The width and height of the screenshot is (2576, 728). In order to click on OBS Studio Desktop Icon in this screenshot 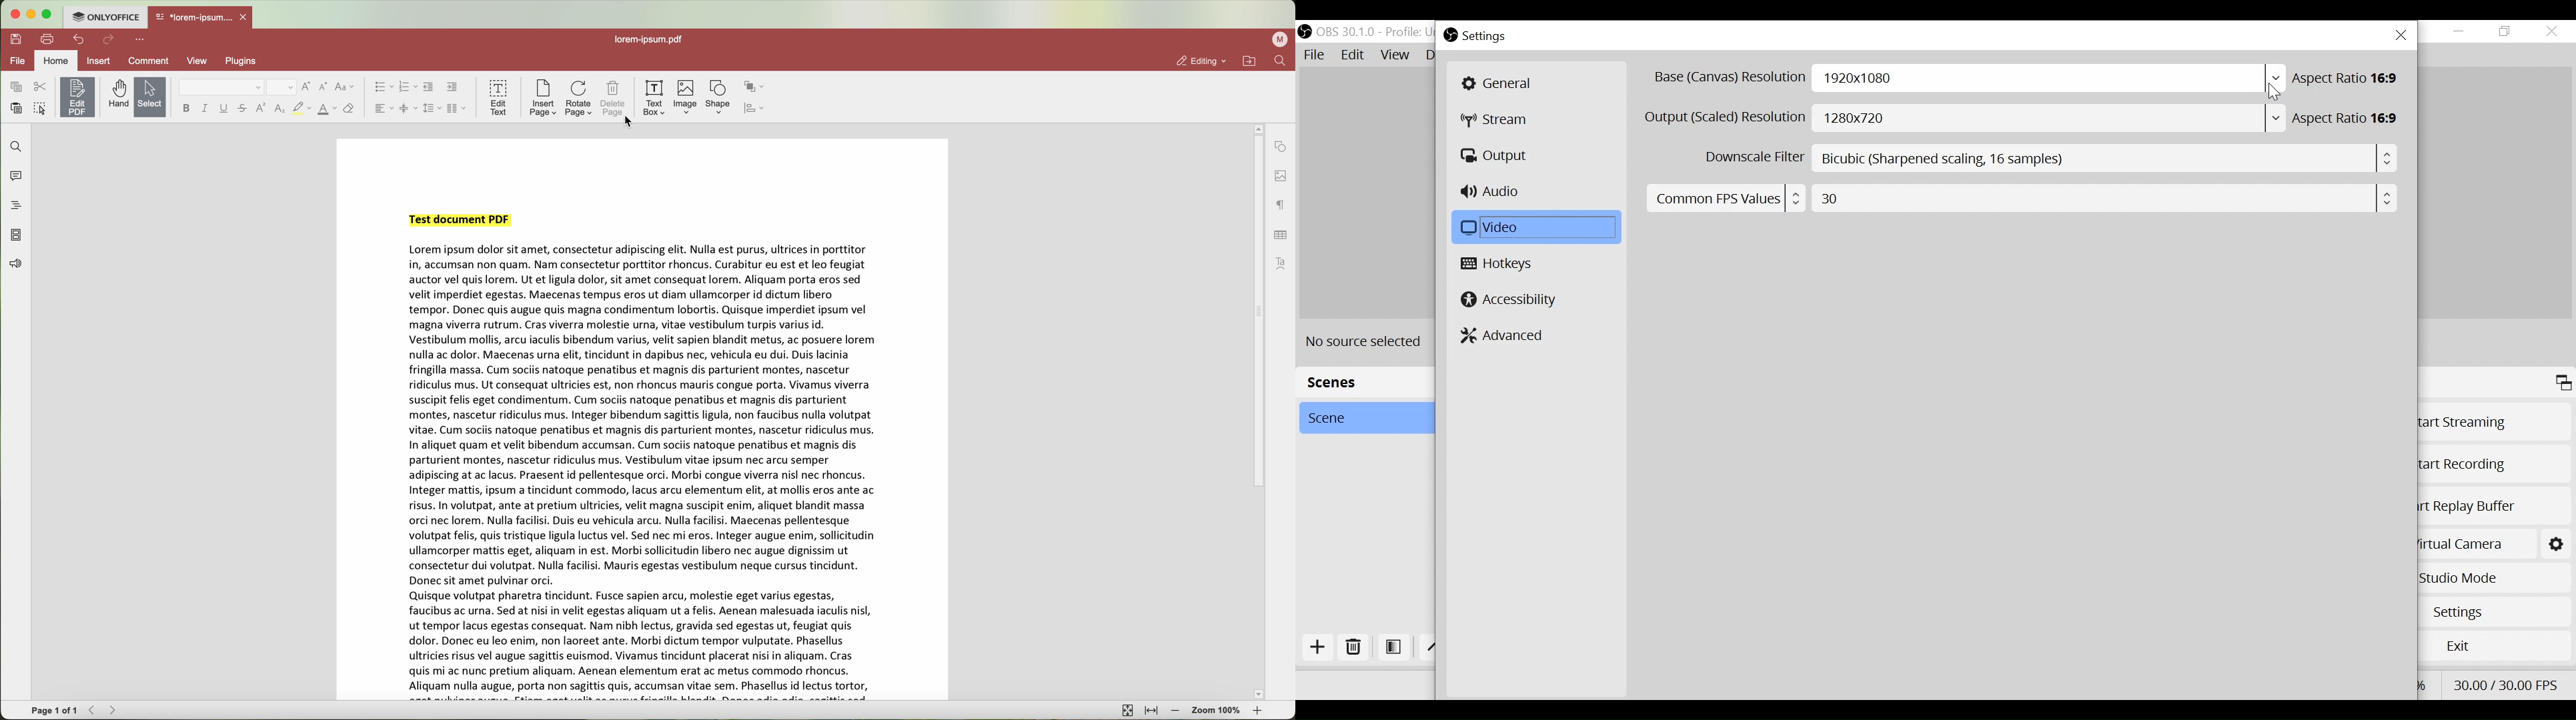, I will do `click(1449, 35)`.